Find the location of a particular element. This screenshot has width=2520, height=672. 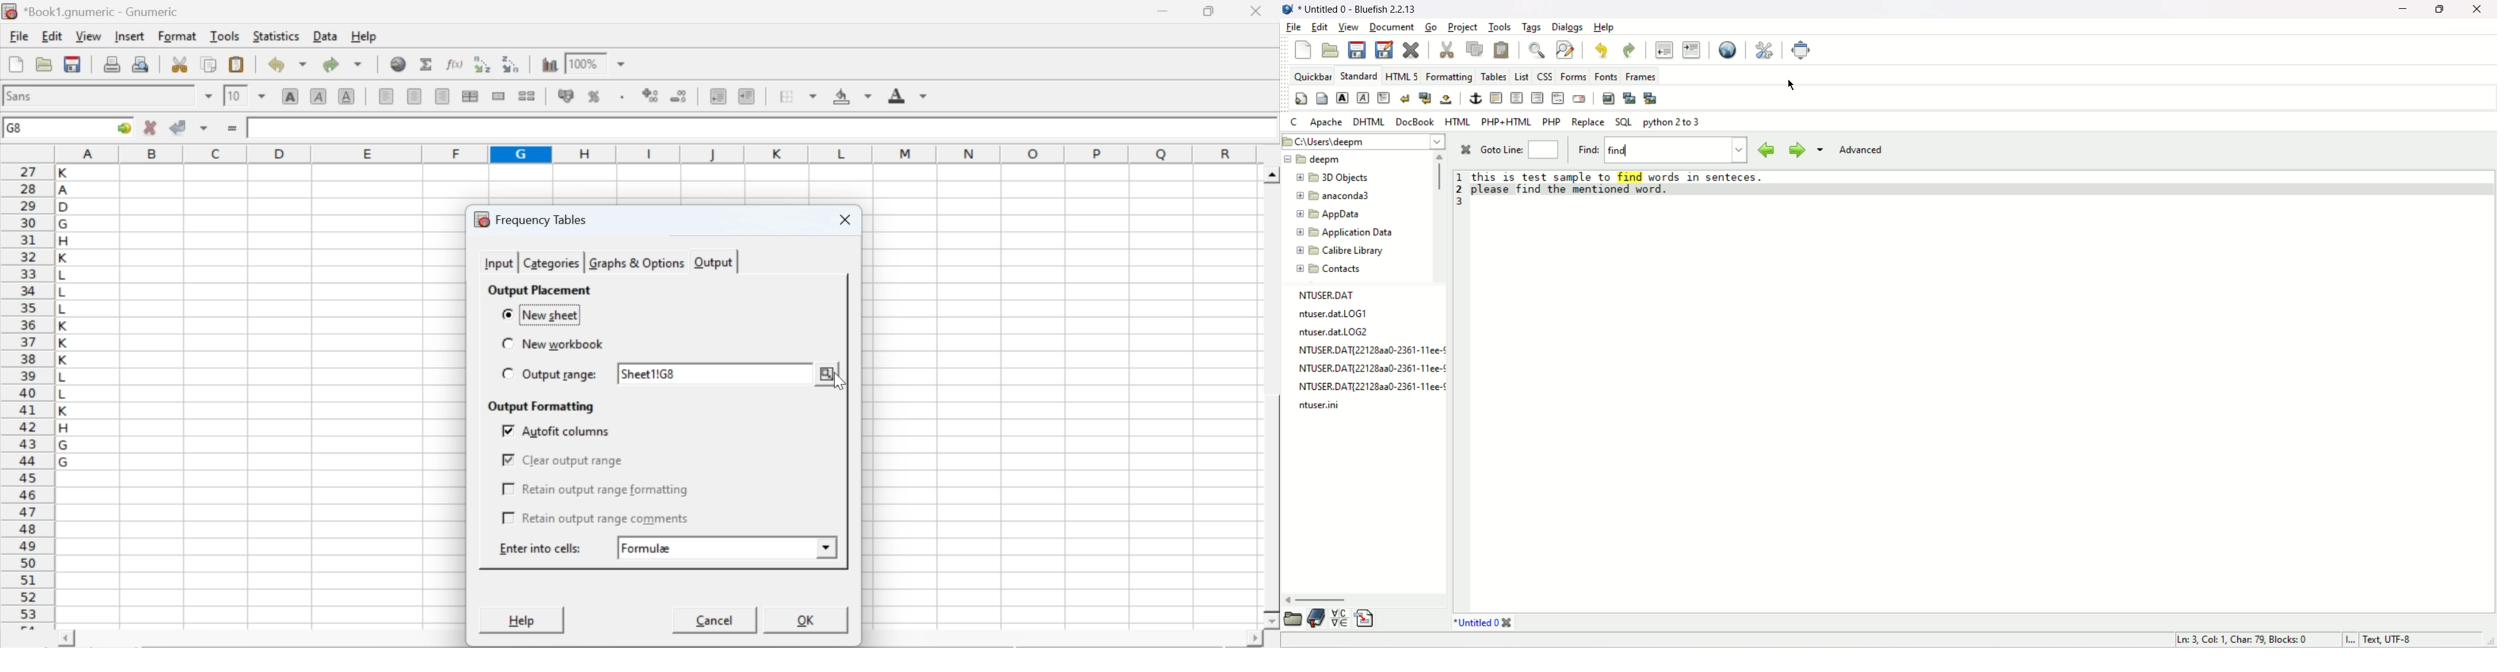

data is located at coordinates (327, 35).